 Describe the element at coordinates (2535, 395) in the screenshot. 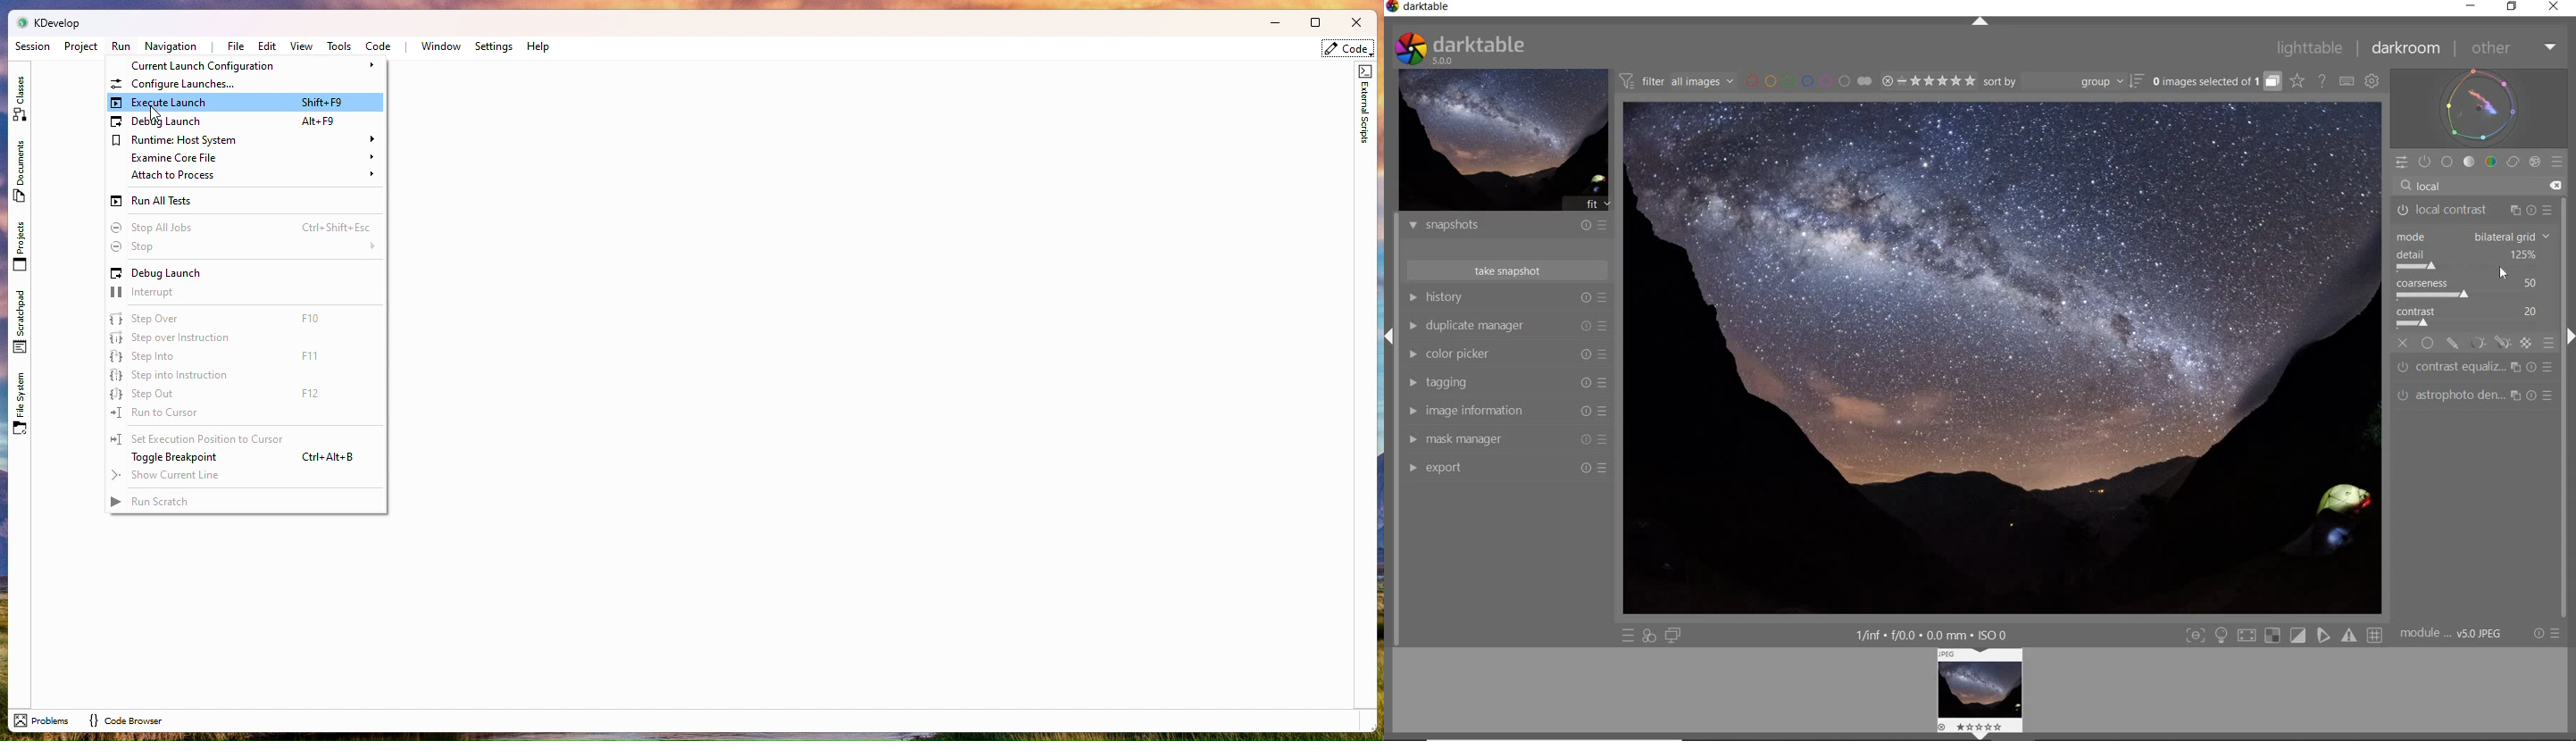

I see `reset parameters` at that location.